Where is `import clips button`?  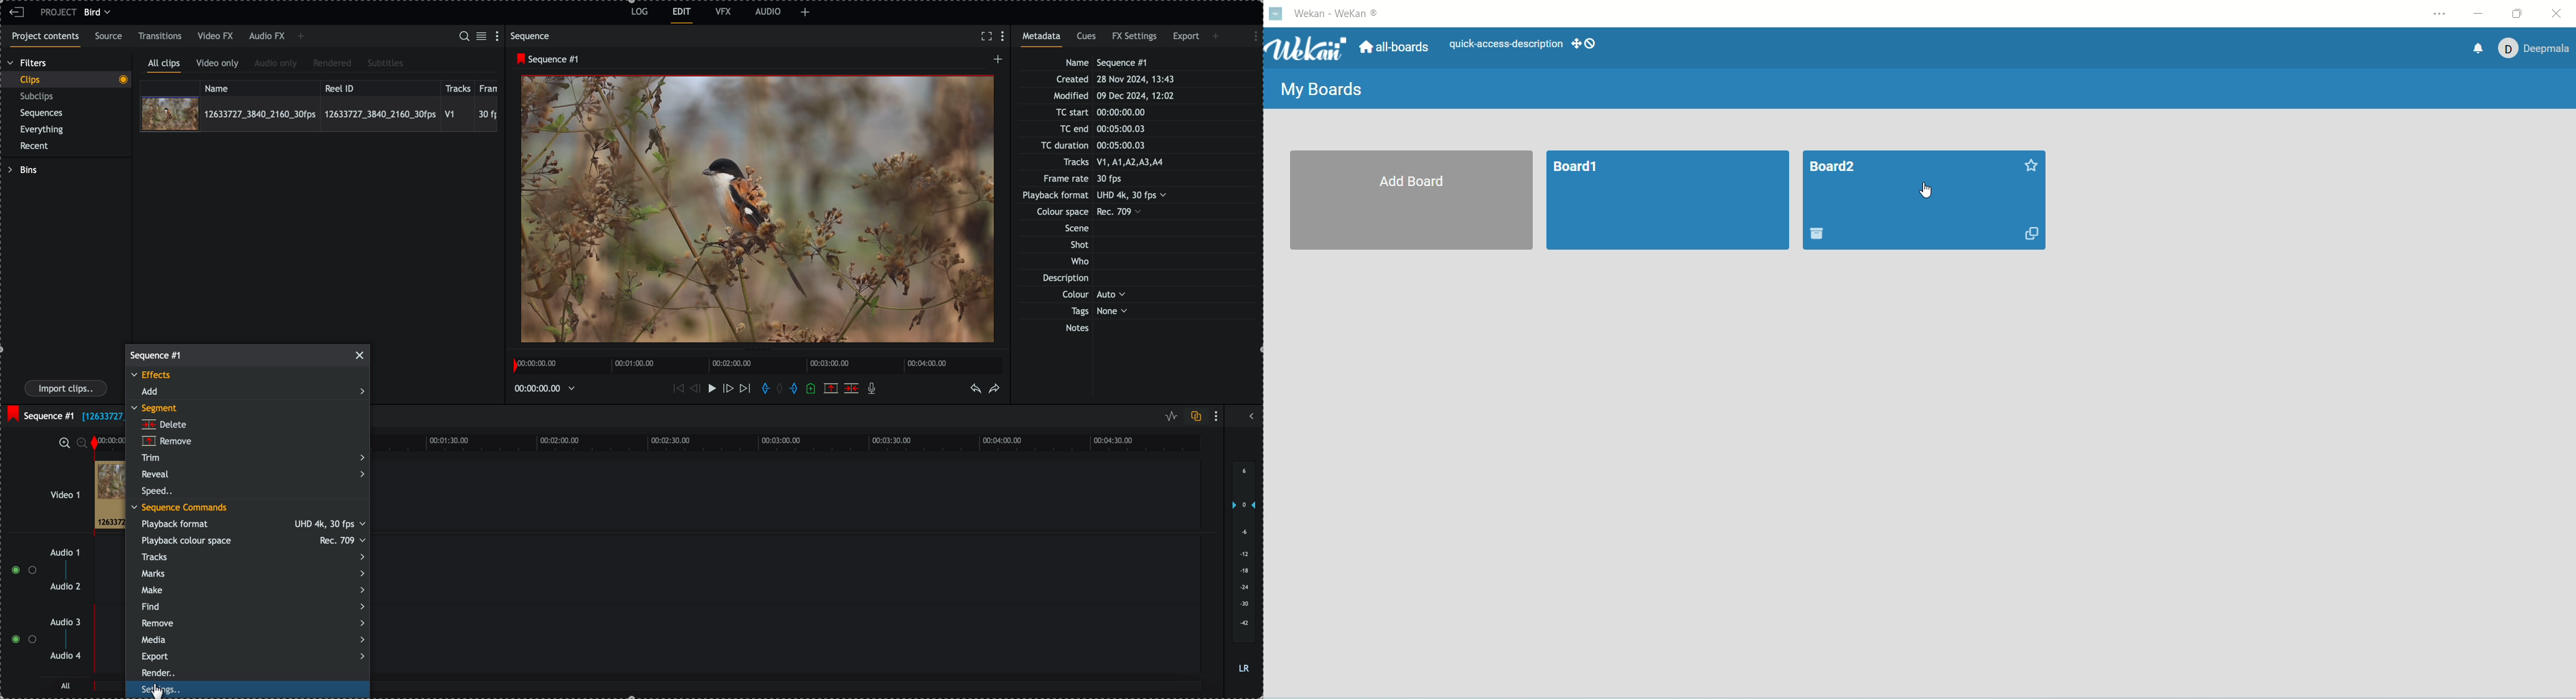 import clips button is located at coordinates (67, 389).